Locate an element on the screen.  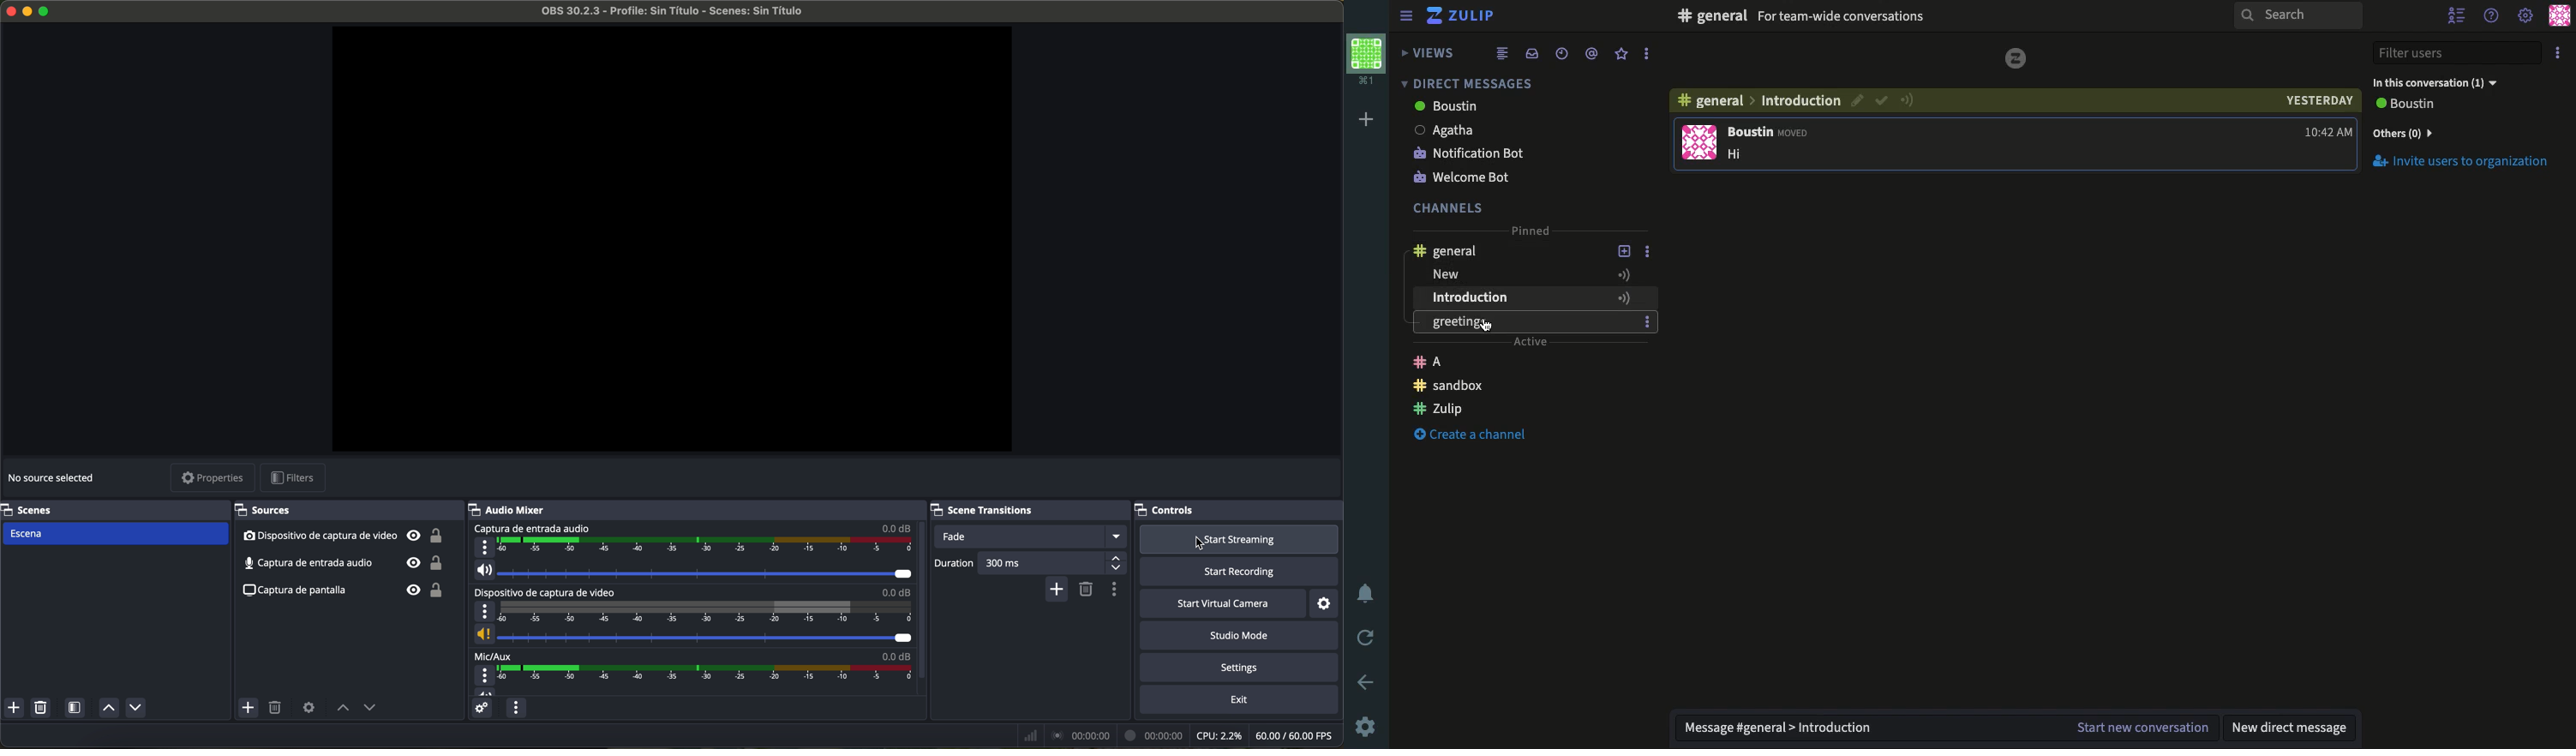
properties is located at coordinates (213, 479).